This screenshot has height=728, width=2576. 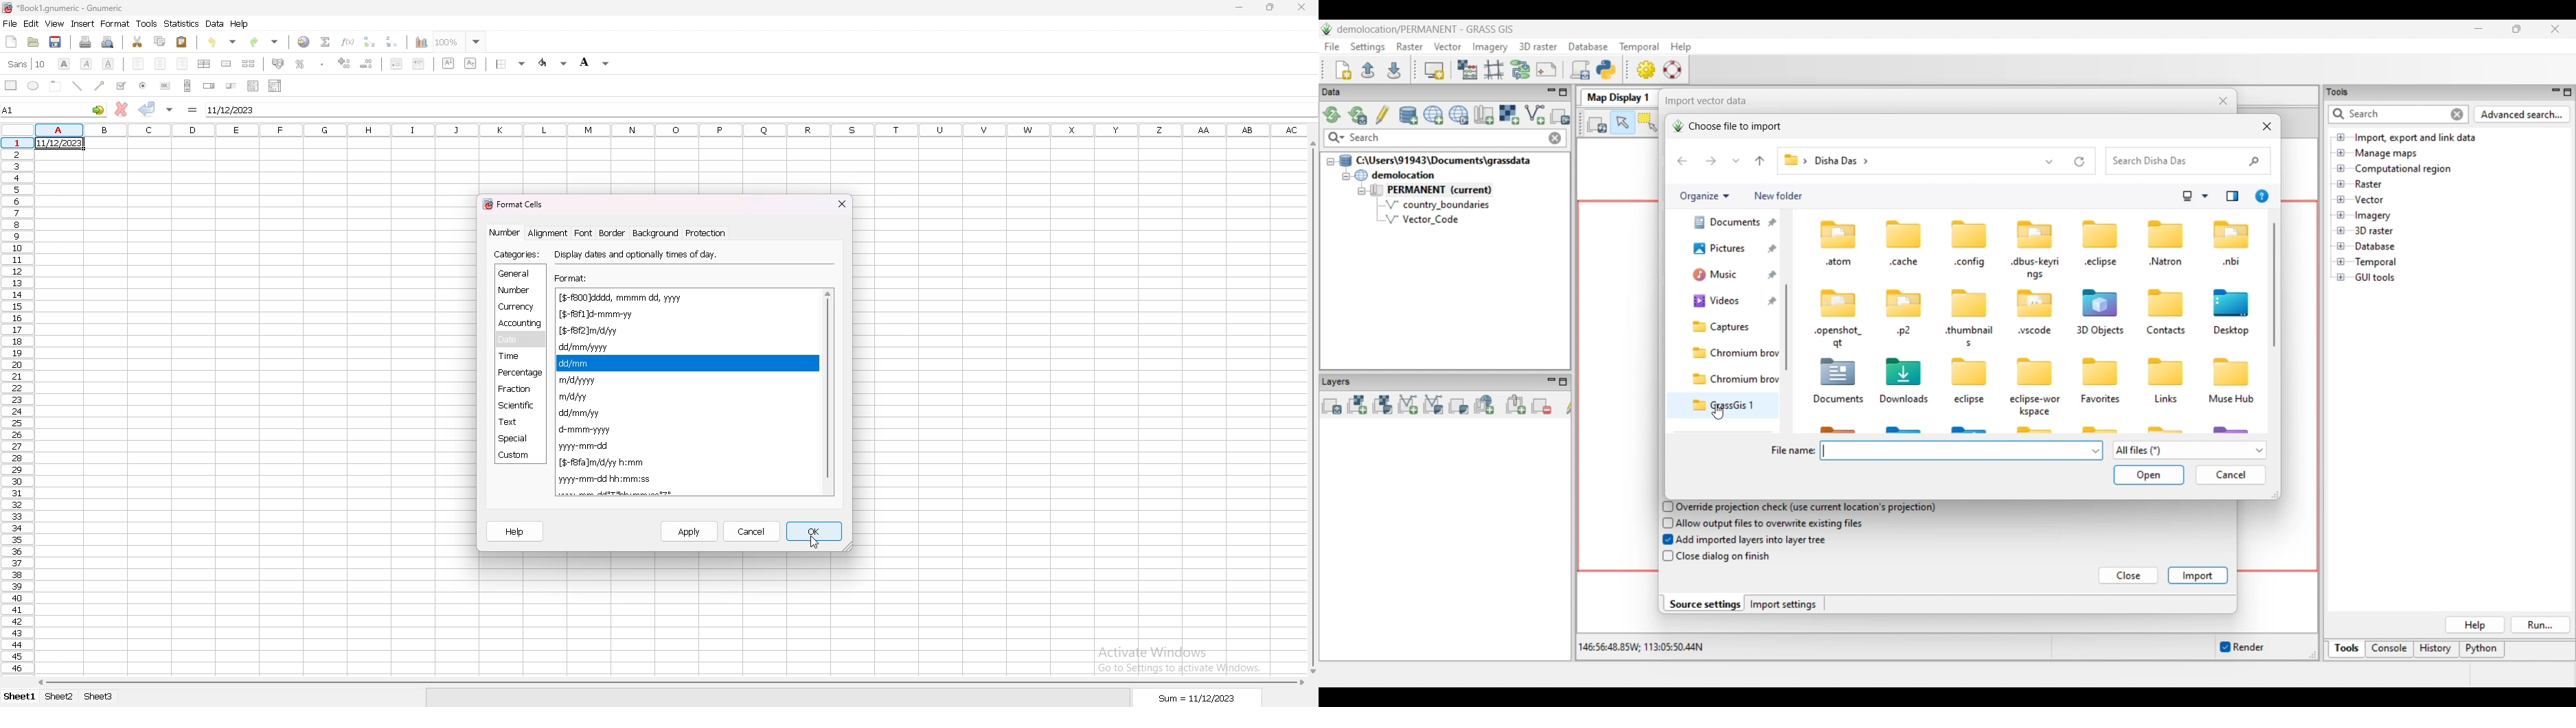 What do you see at coordinates (587, 429) in the screenshot?
I see `d-mmm-yyyy` at bounding box center [587, 429].